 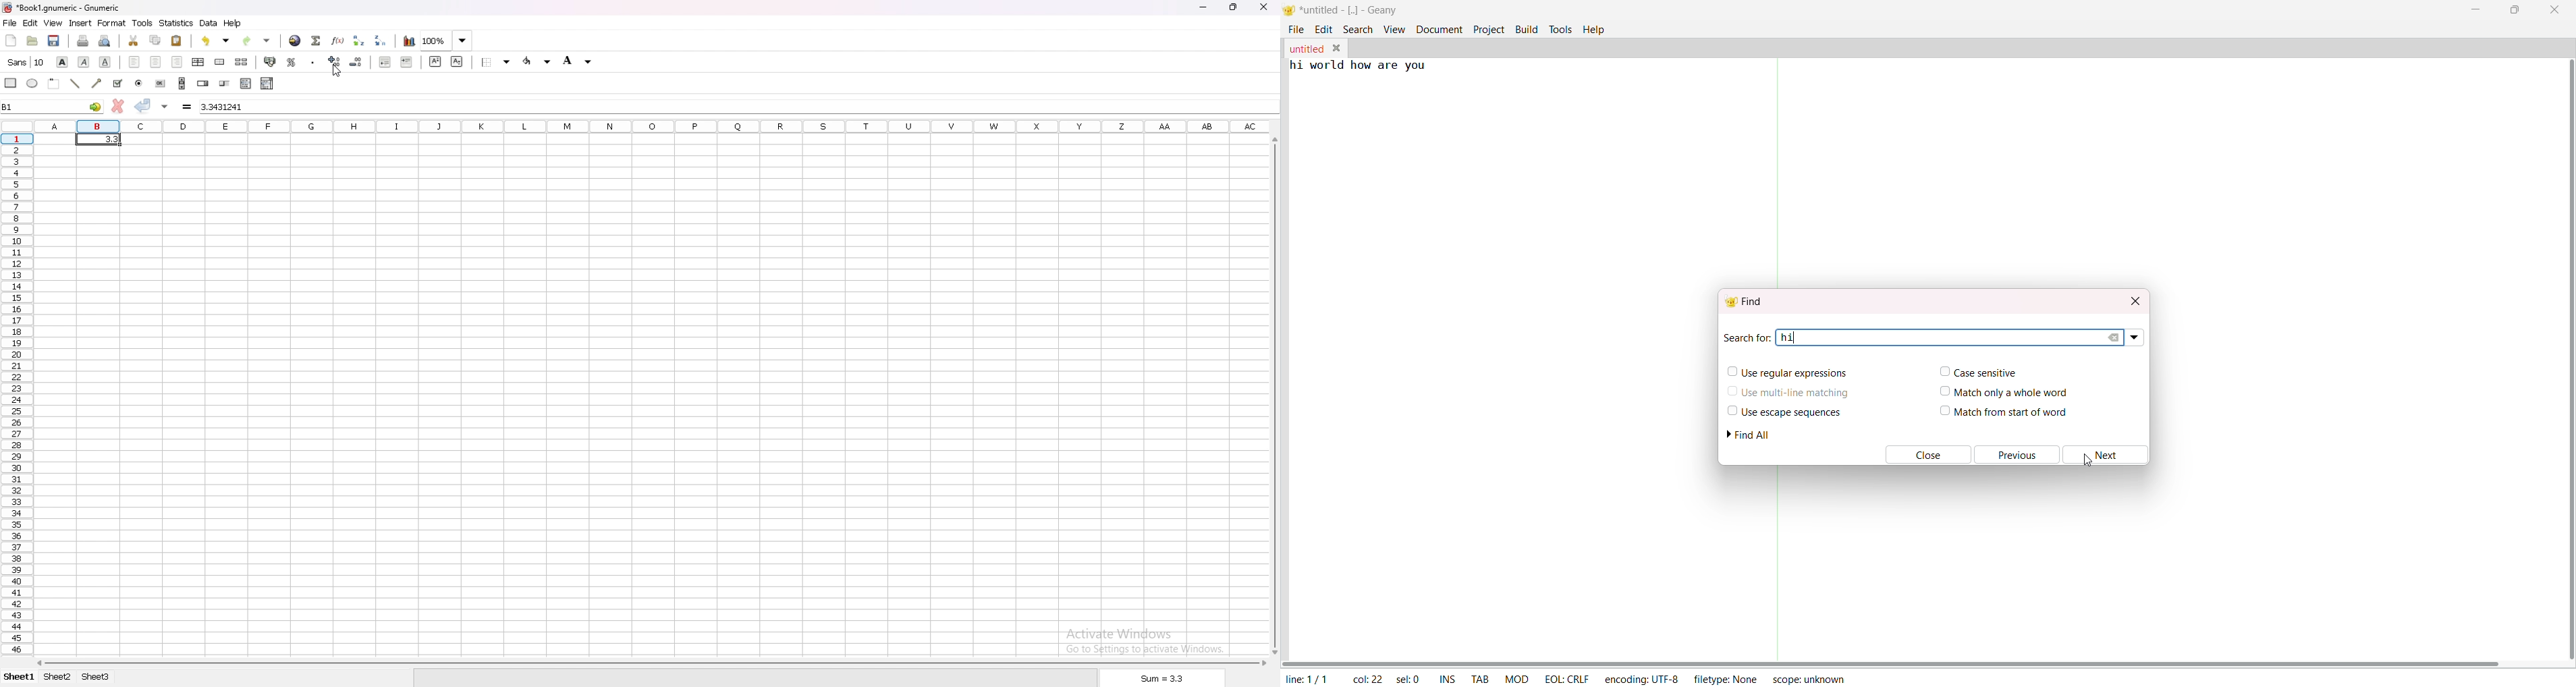 What do you see at coordinates (1235, 7) in the screenshot?
I see `resize` at bounding box center [1235, 7].